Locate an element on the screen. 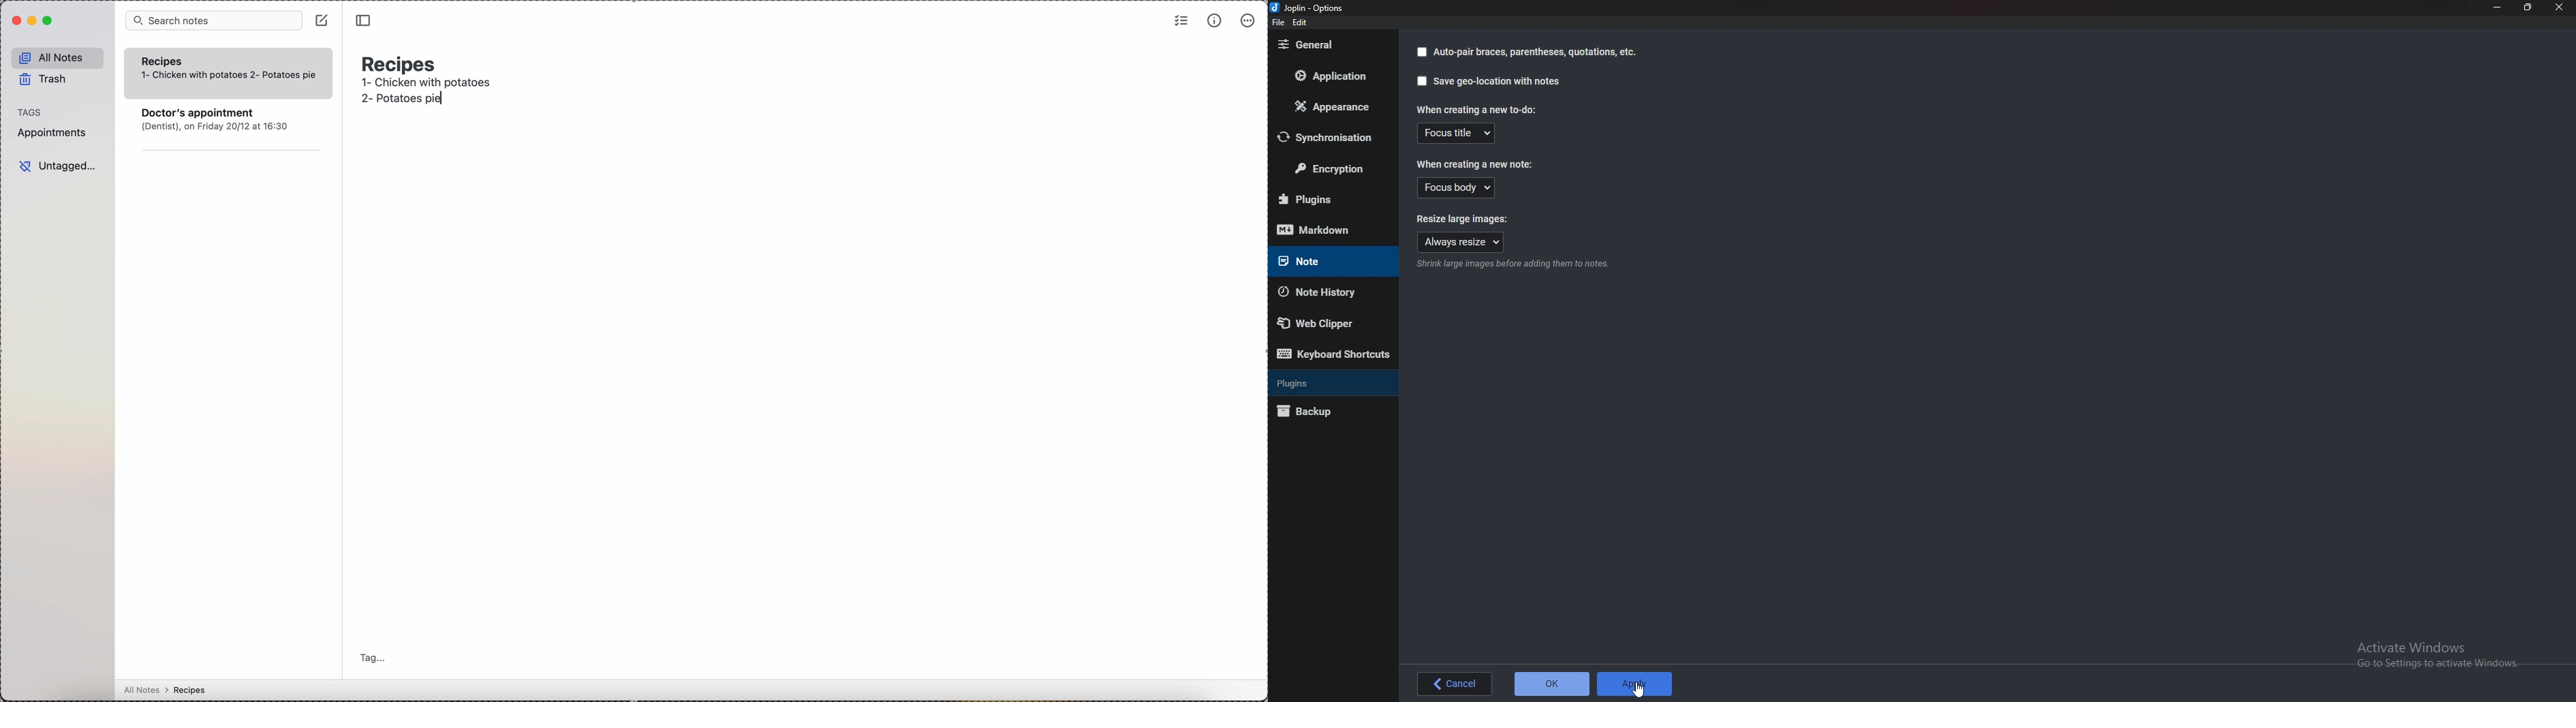 The height and width of the screenshot is (728, 2576). more options is located at coordinates (1247, 21).